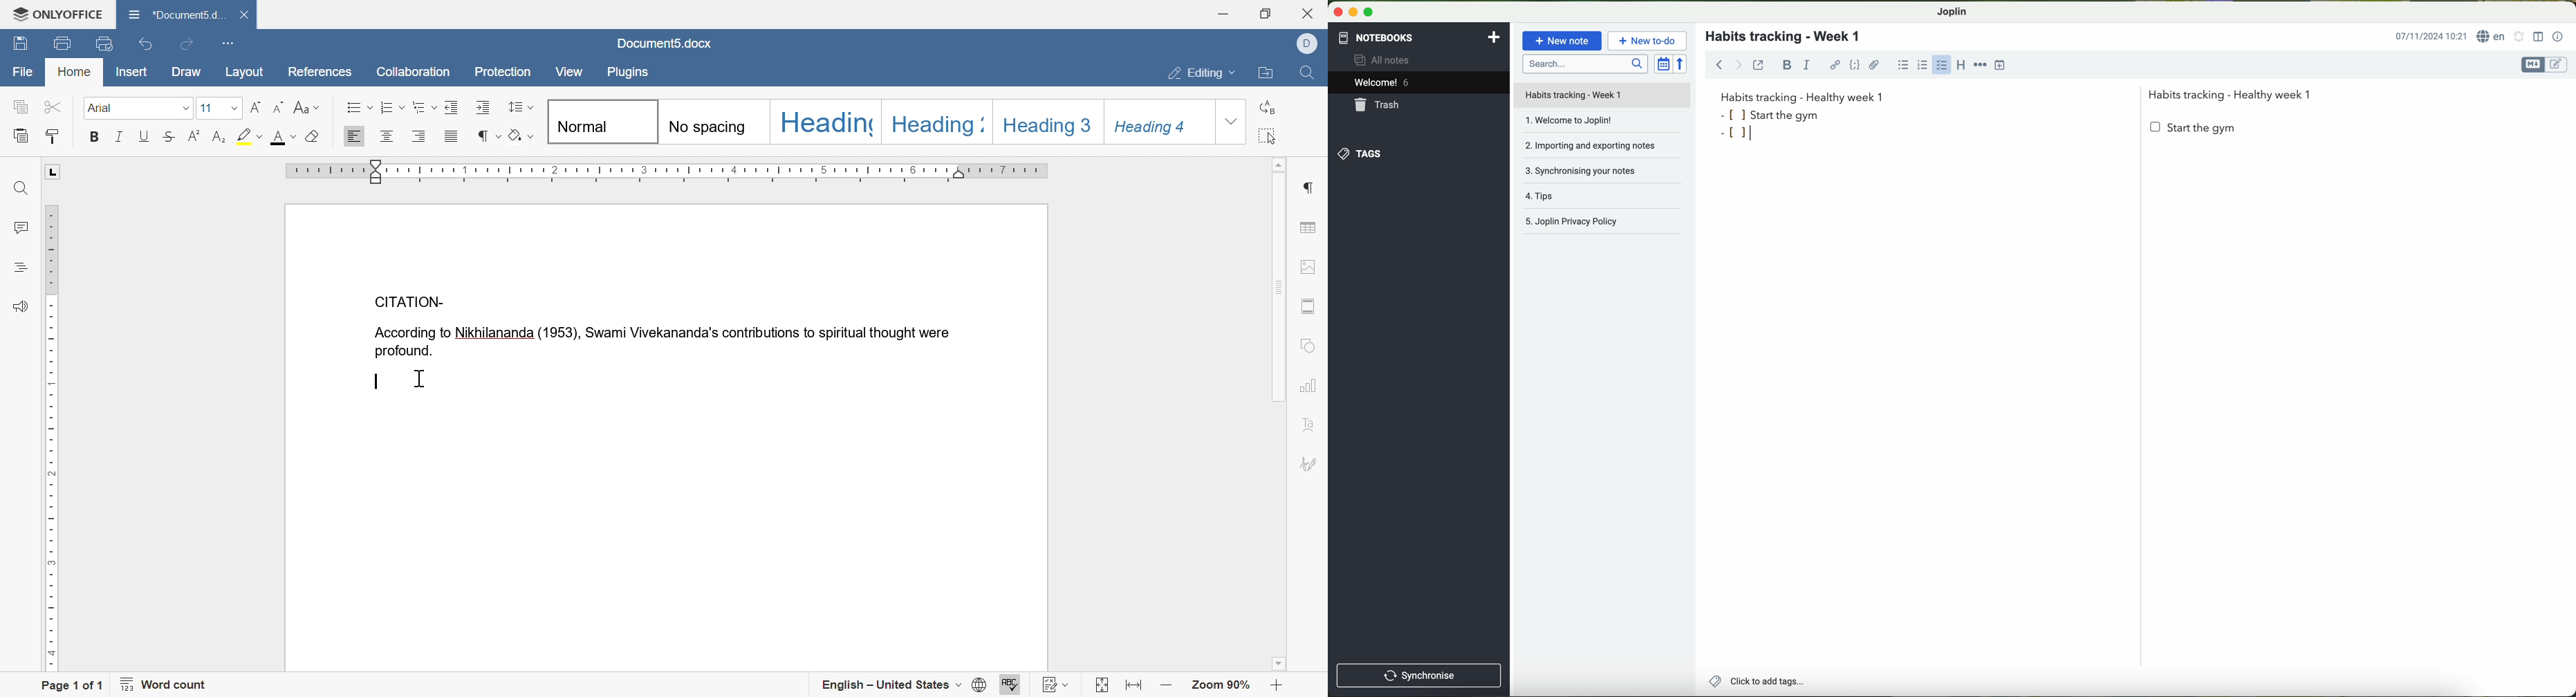 The image size is (2576, 700). I want to click on Scroll Bar, so click(1278, 414).